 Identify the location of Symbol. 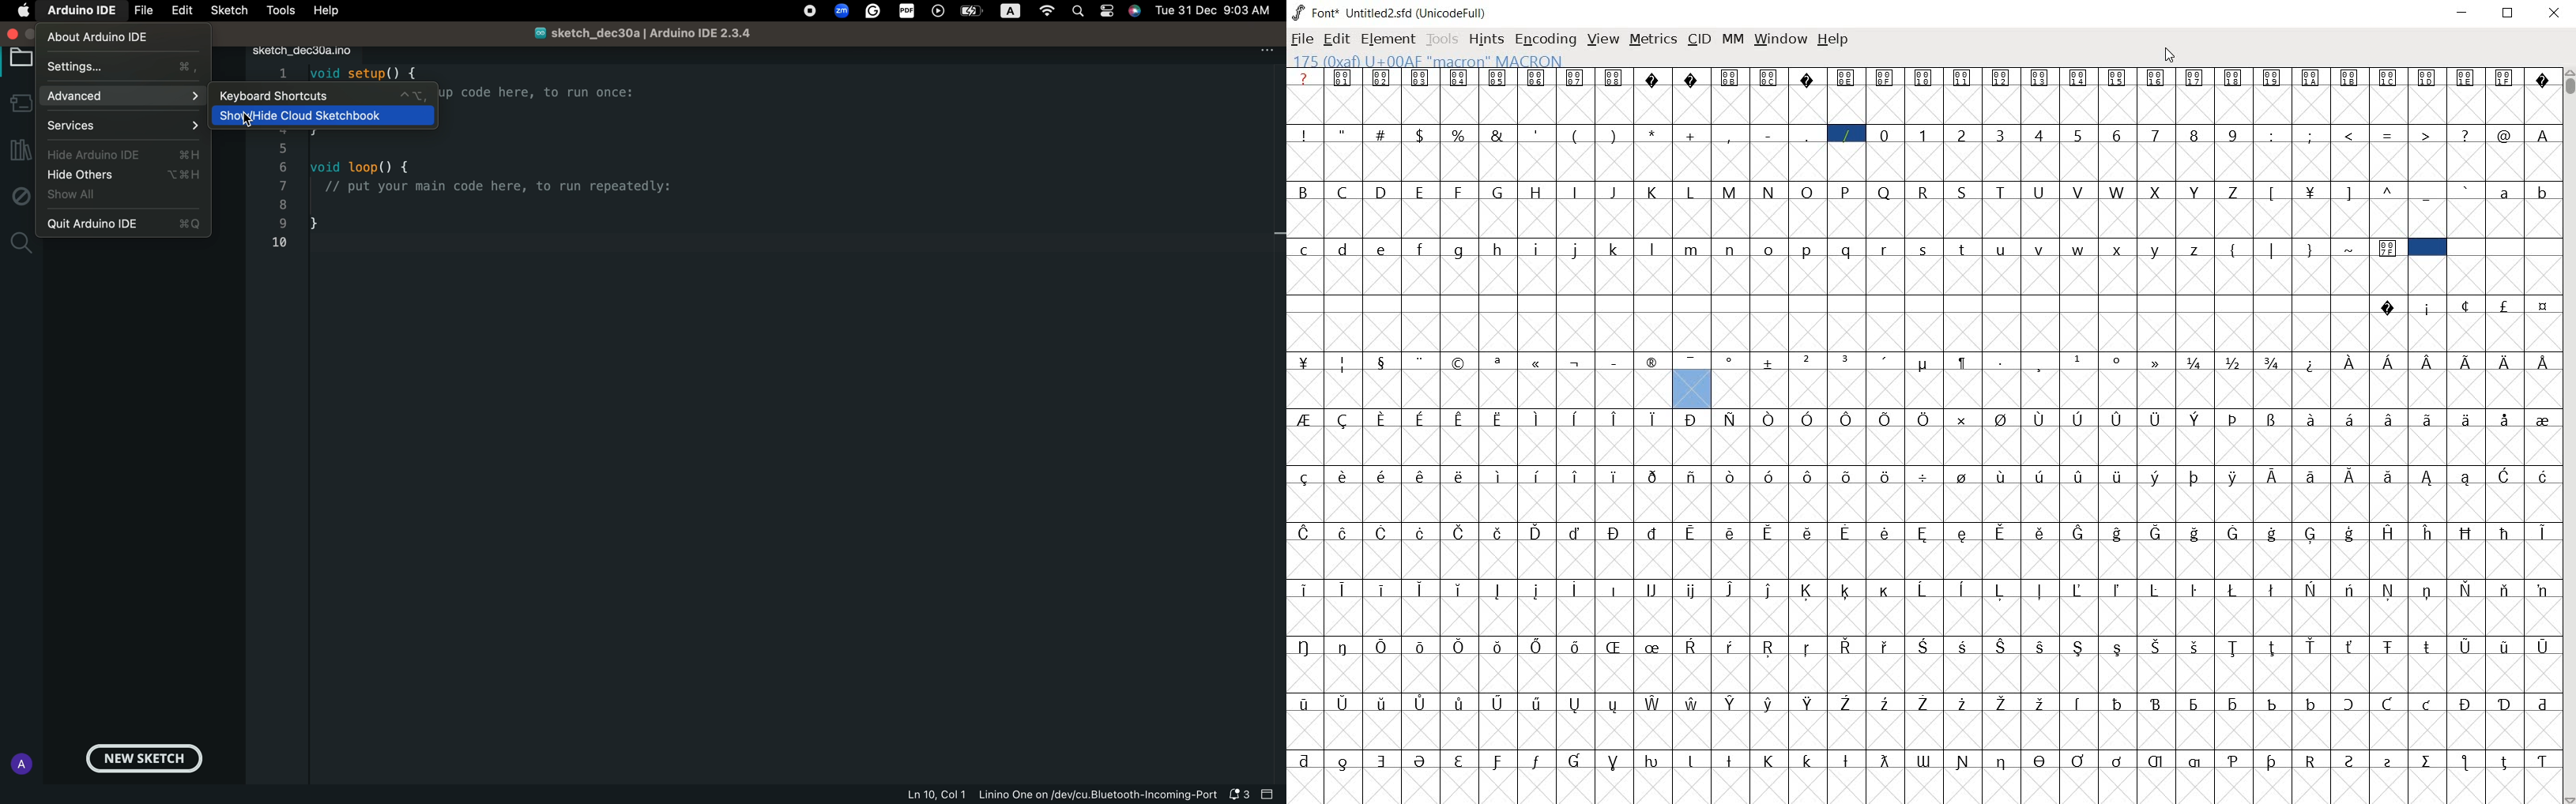
(2312, 646).